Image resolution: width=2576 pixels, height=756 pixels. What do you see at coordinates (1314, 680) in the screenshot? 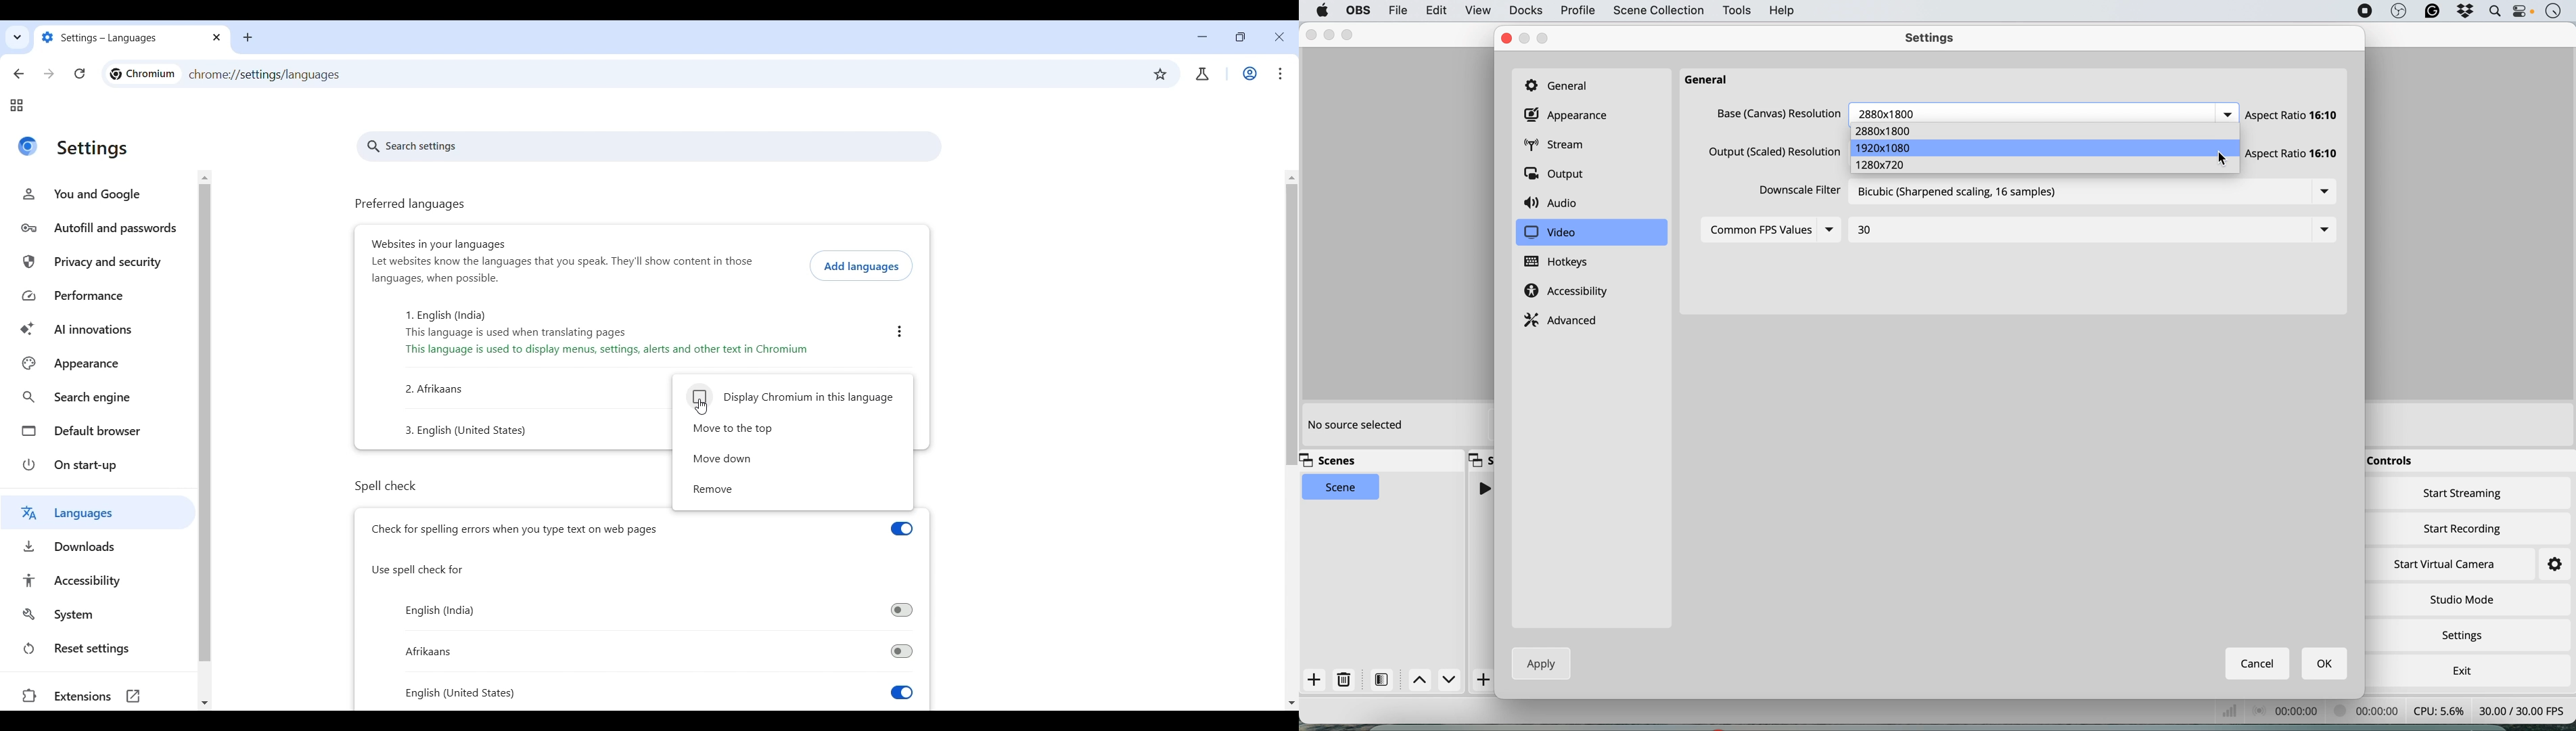
I see `add scene` at bounding box center [1314, 680].